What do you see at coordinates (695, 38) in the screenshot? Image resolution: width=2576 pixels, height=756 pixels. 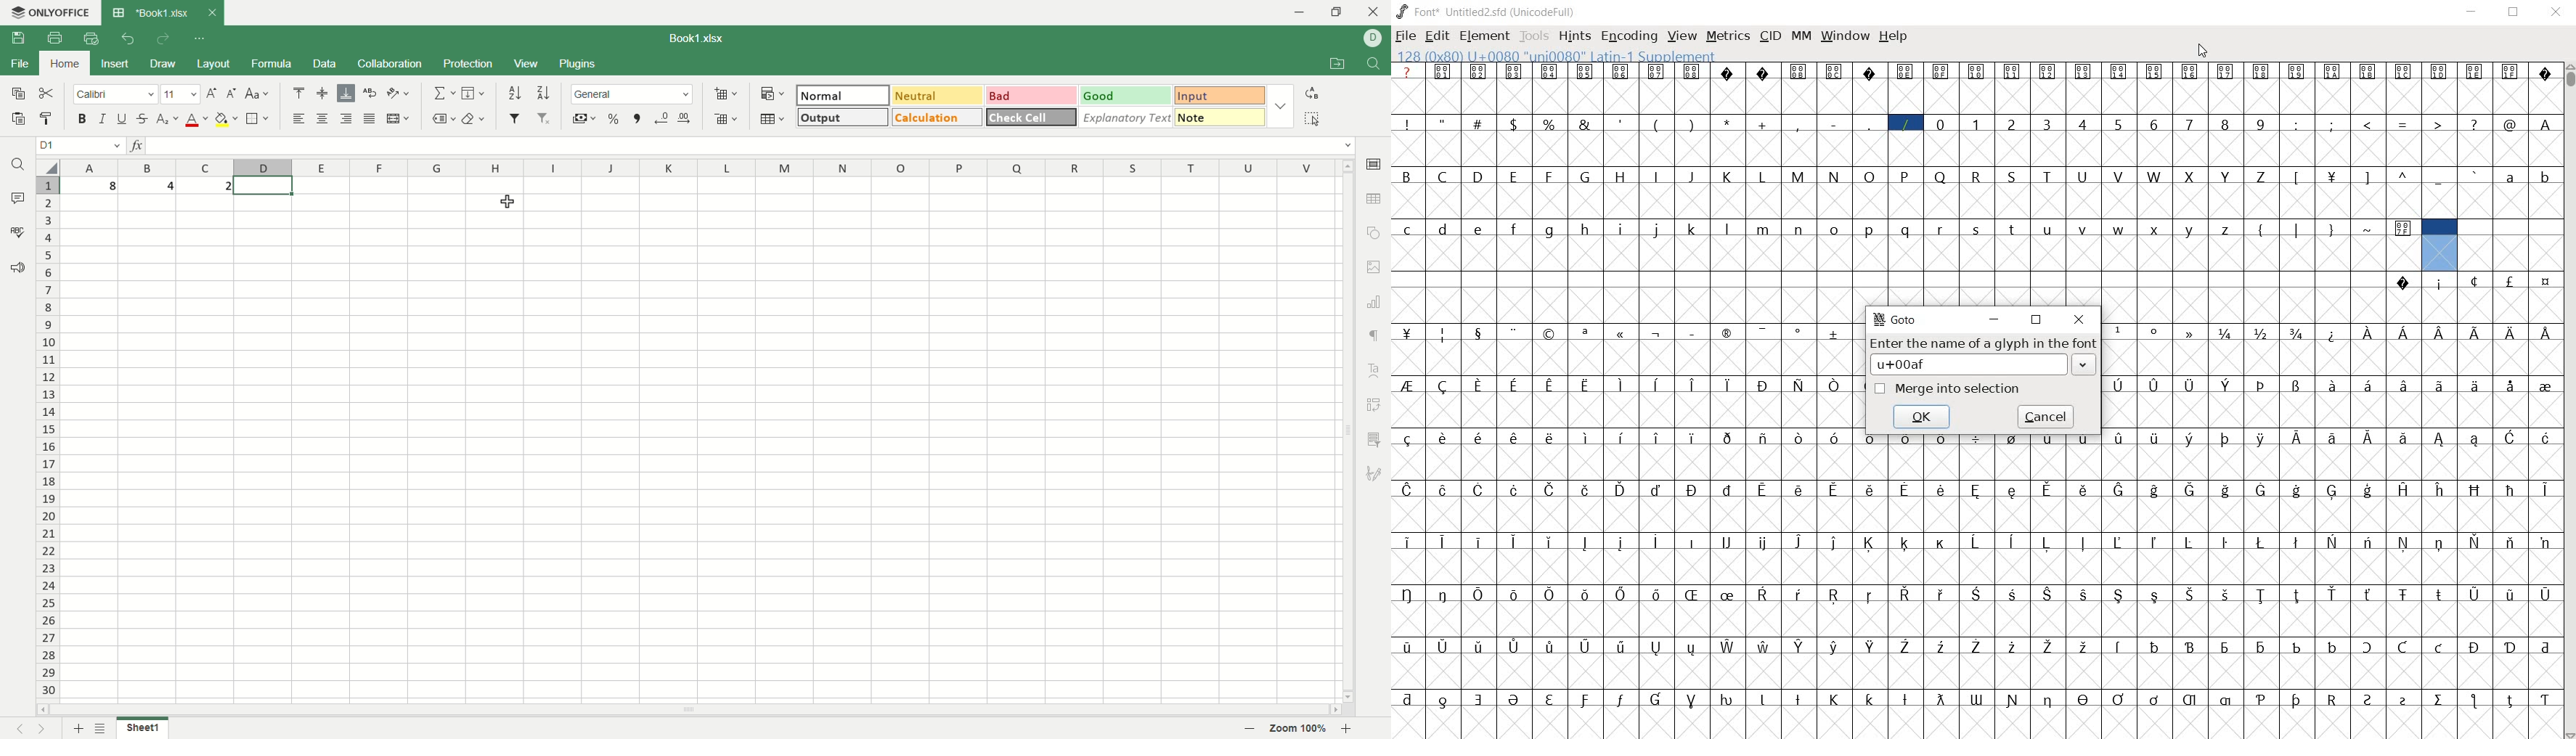 I see `Book1.xlsx` at bounding box center [695, 38].